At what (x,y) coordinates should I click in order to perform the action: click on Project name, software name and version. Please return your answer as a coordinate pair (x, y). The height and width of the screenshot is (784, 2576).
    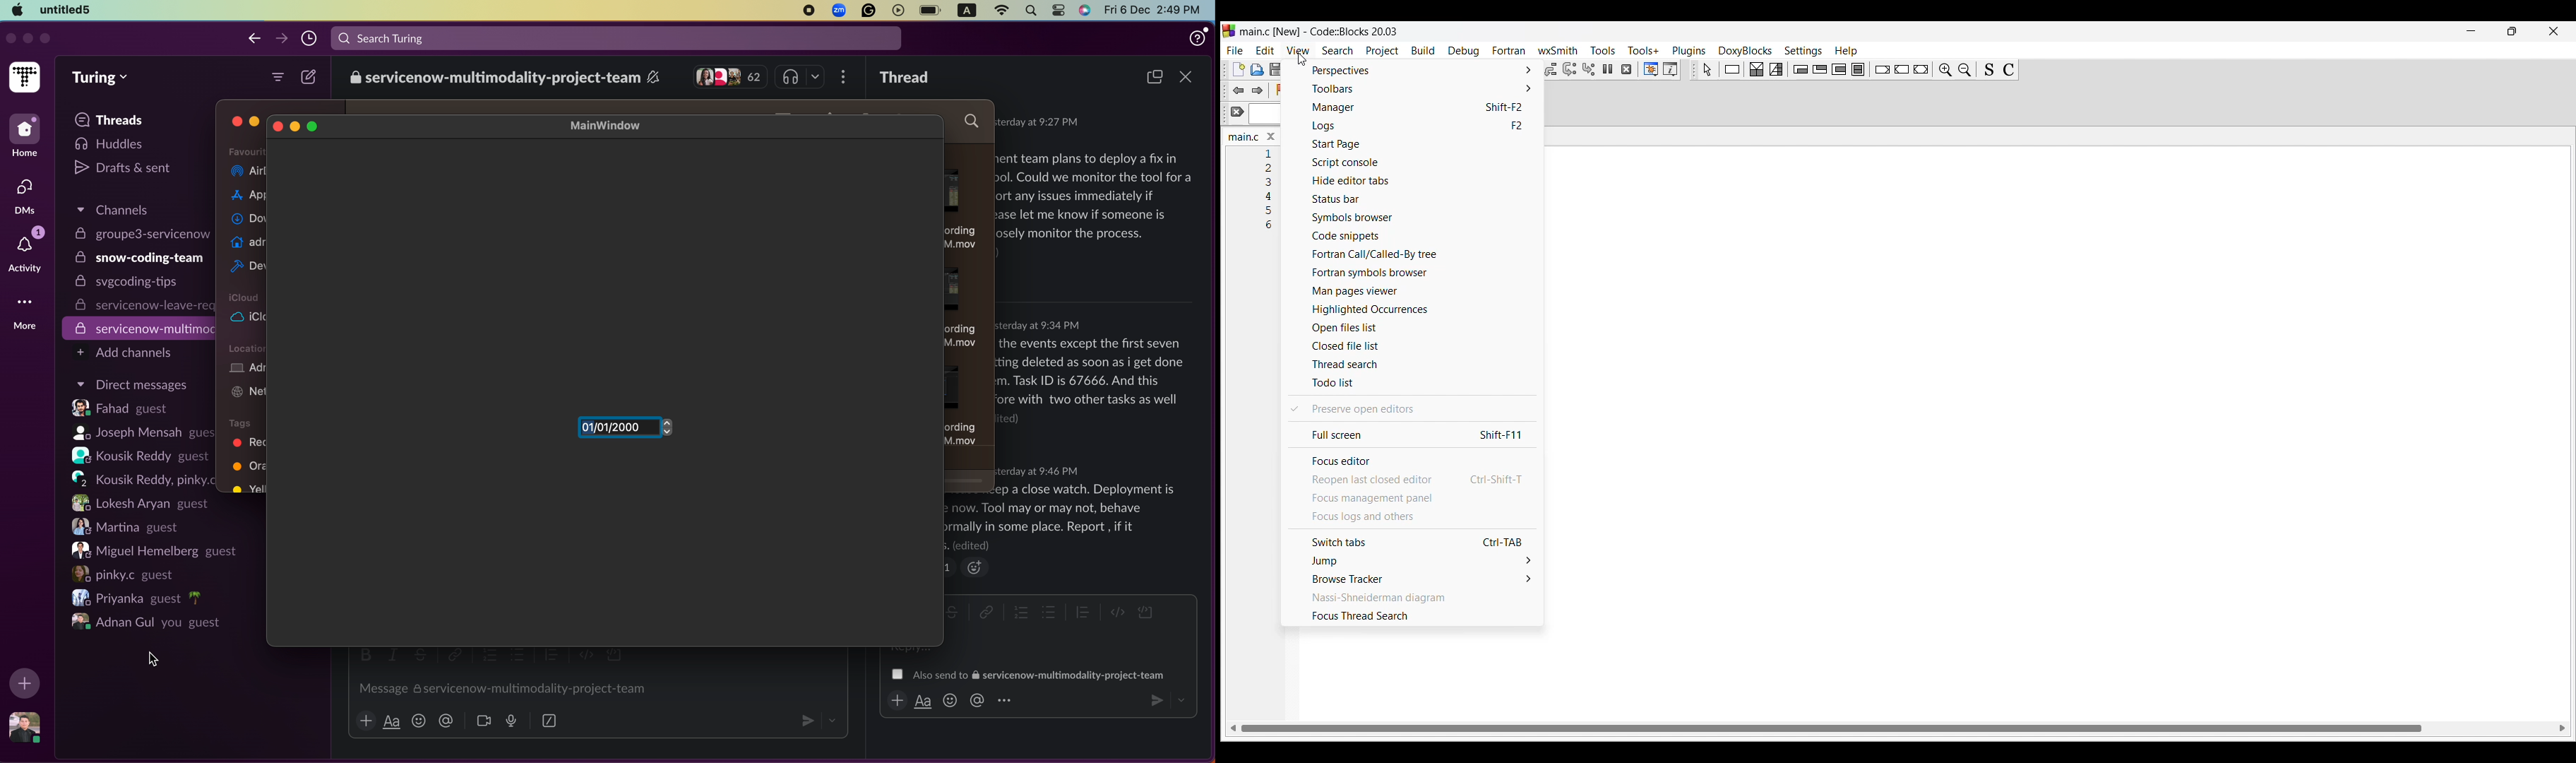
    Looking at the image, I should click on (1318, 31).